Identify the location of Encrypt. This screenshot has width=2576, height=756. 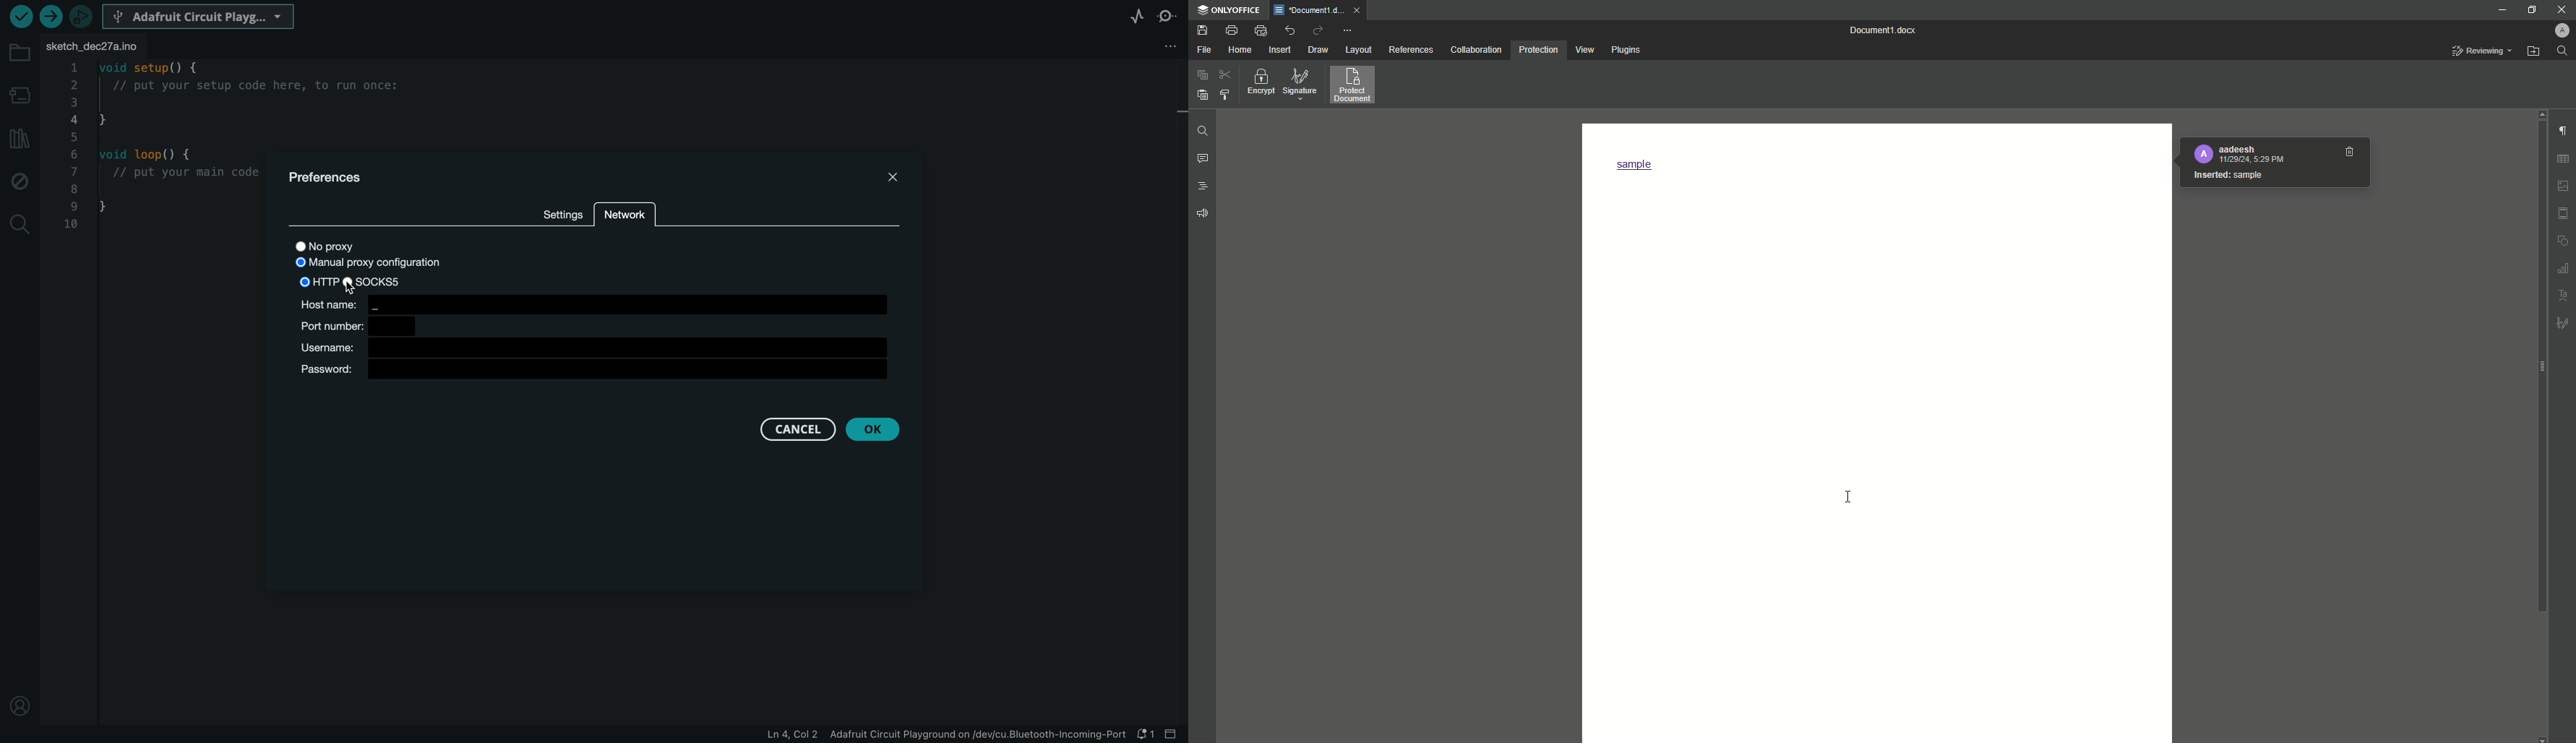
(1258, 85).